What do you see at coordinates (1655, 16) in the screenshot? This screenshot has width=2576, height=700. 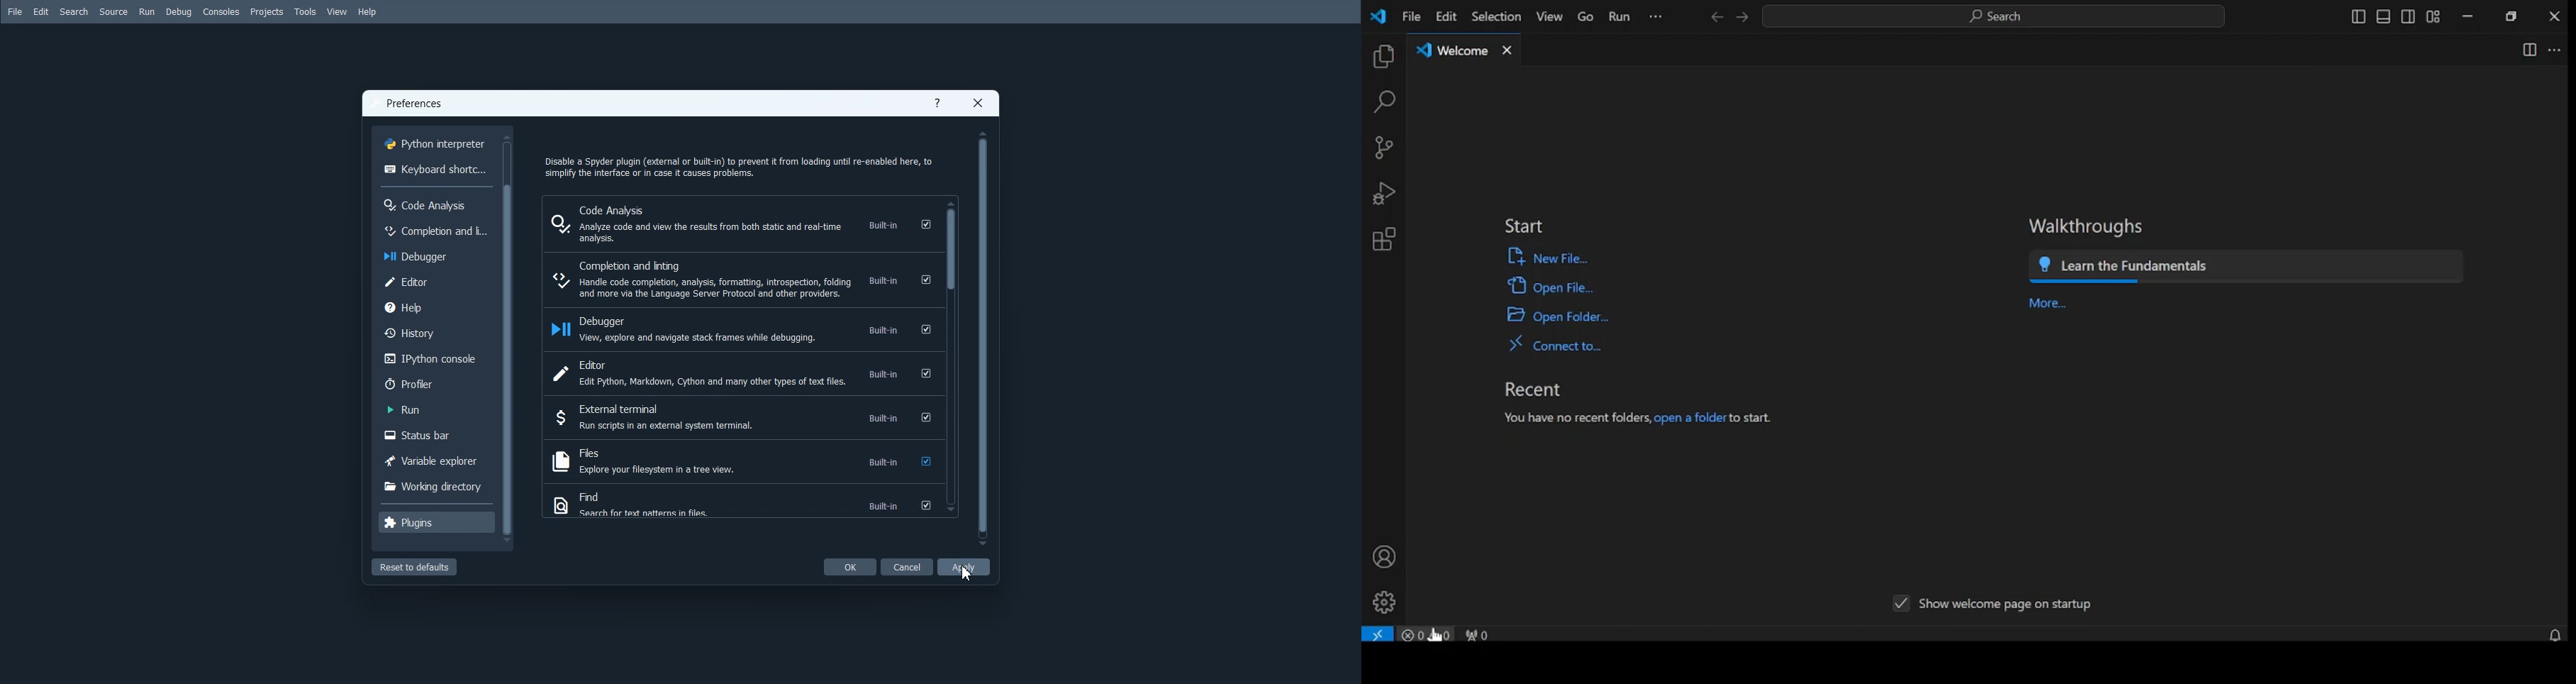 I see `more options` at bounding box center [1655, 16].